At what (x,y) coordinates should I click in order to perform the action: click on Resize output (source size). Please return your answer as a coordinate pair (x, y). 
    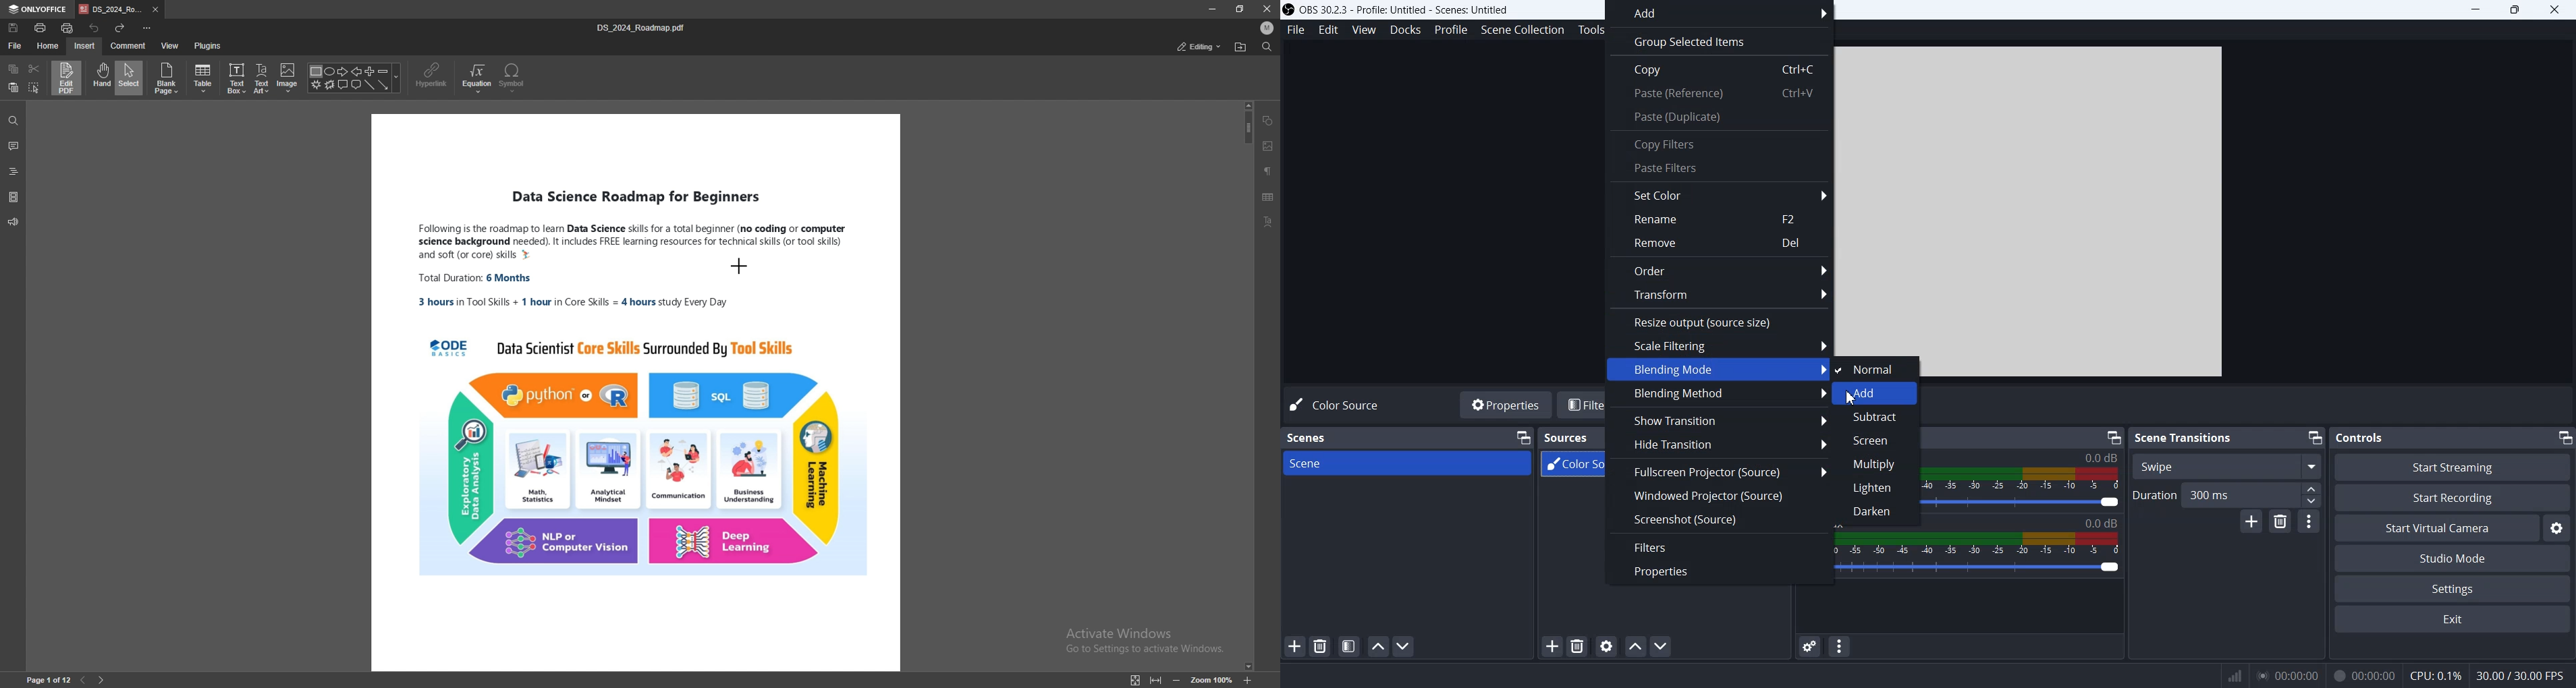
    Looking at the image, I should click on (1719, 320).